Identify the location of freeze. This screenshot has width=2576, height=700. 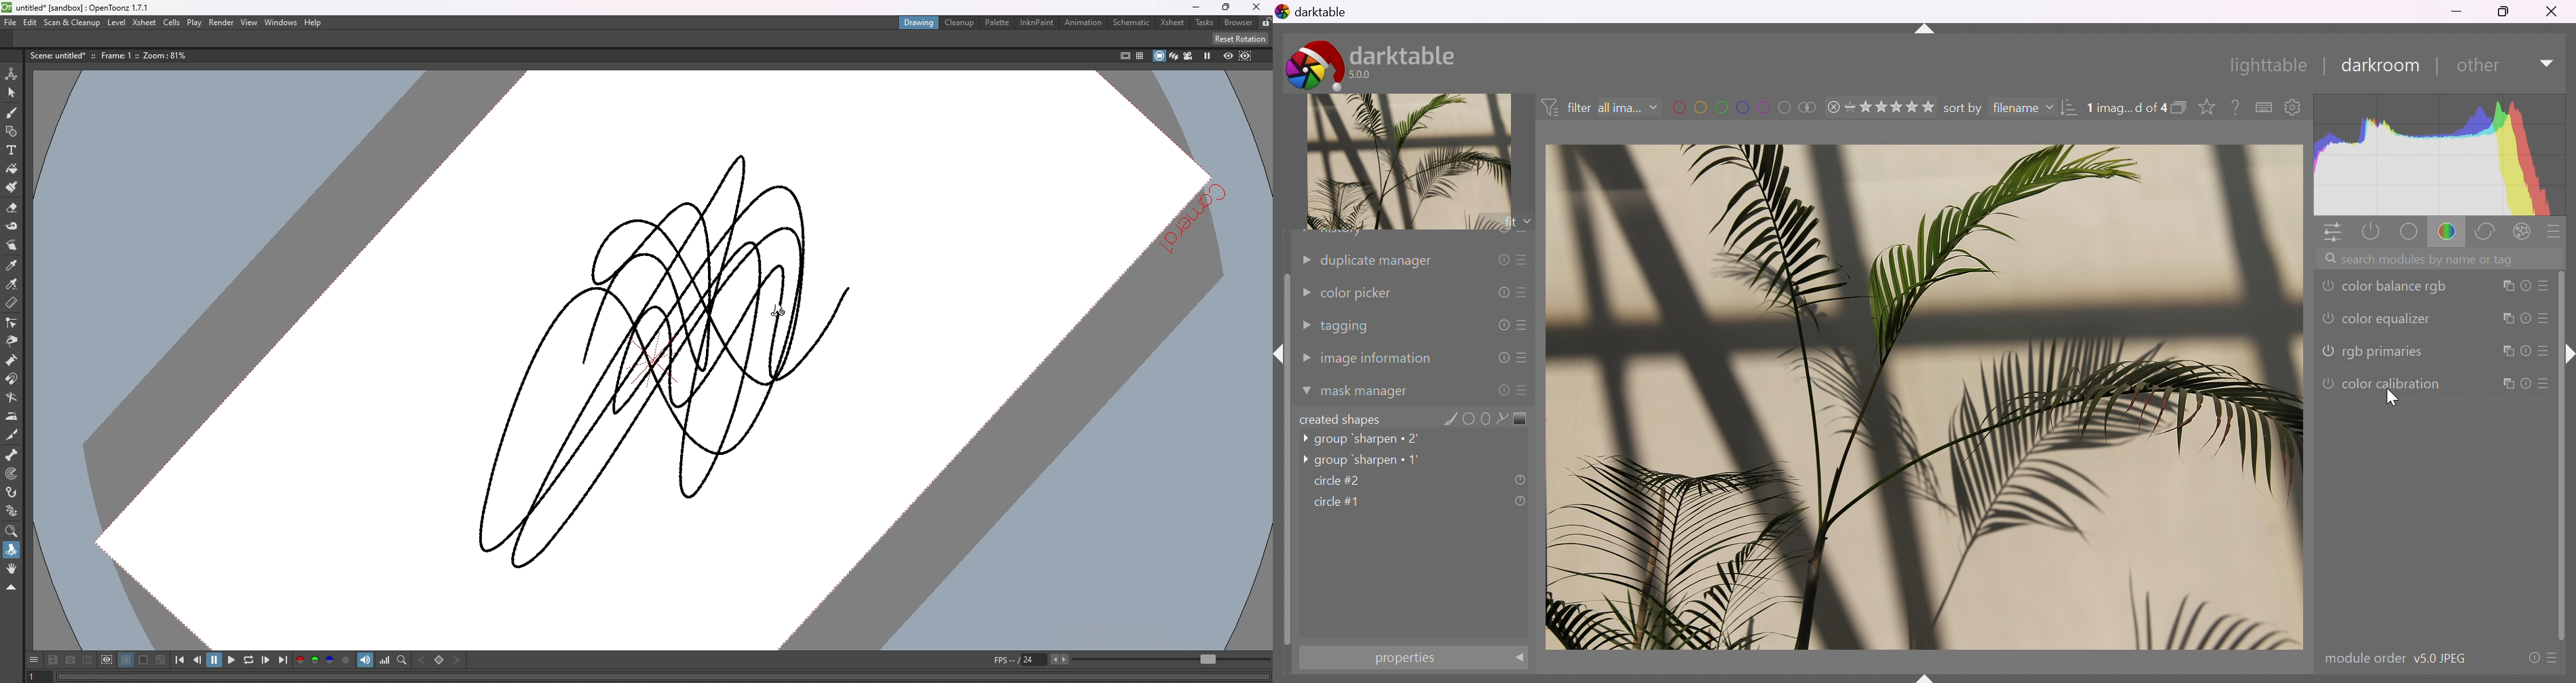
(1207, 56).